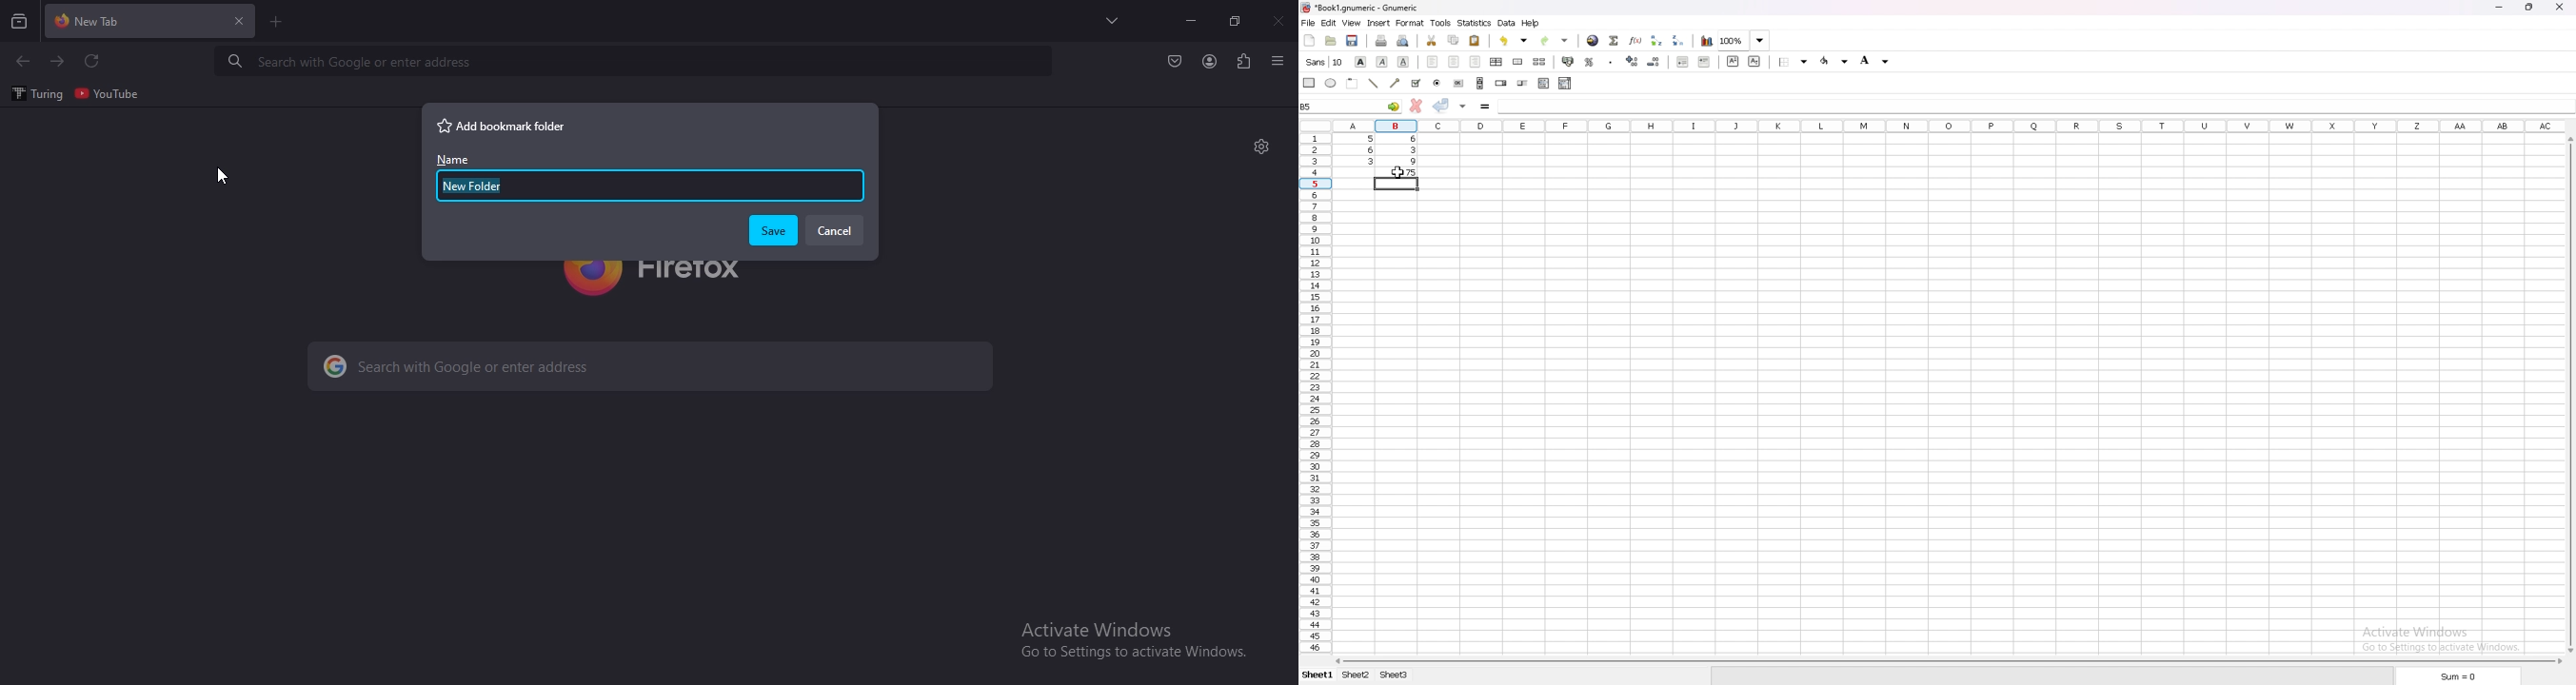  I want to click on edit, so click(1329, 23).